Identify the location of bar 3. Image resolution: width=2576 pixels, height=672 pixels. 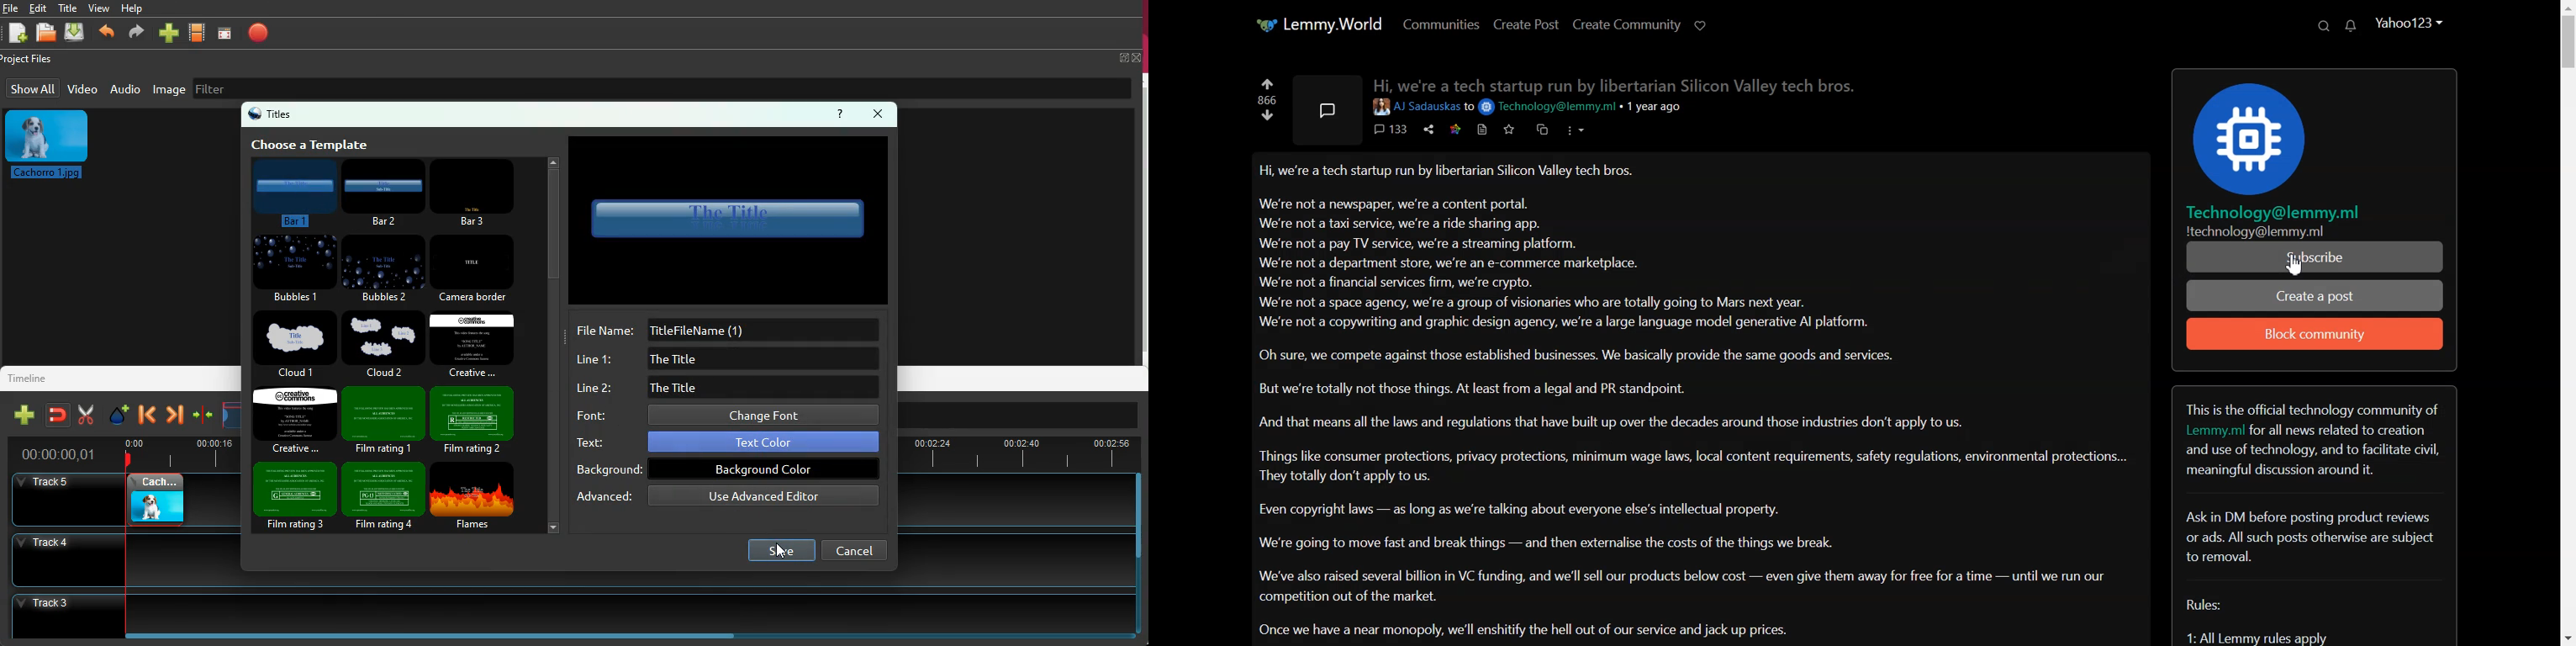
(478, 191).